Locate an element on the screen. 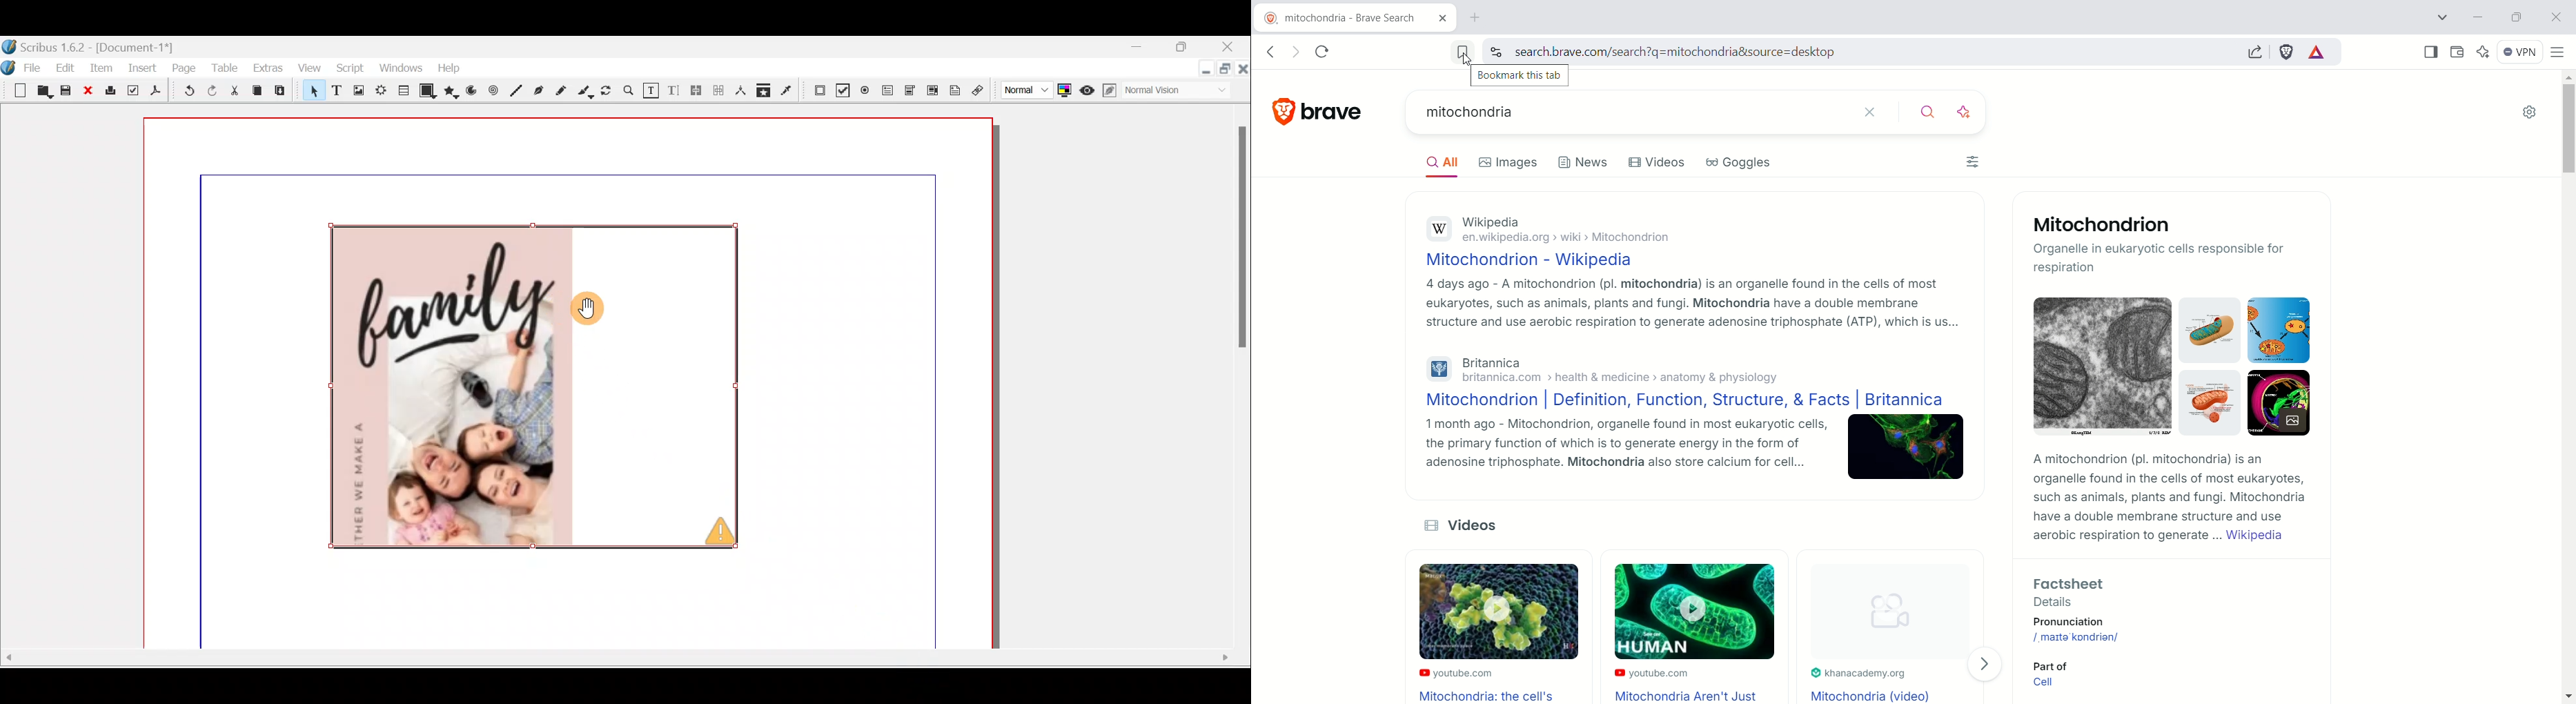 This screenshot has height=728, width=2576. Logo is located at coordinates (9, 66).